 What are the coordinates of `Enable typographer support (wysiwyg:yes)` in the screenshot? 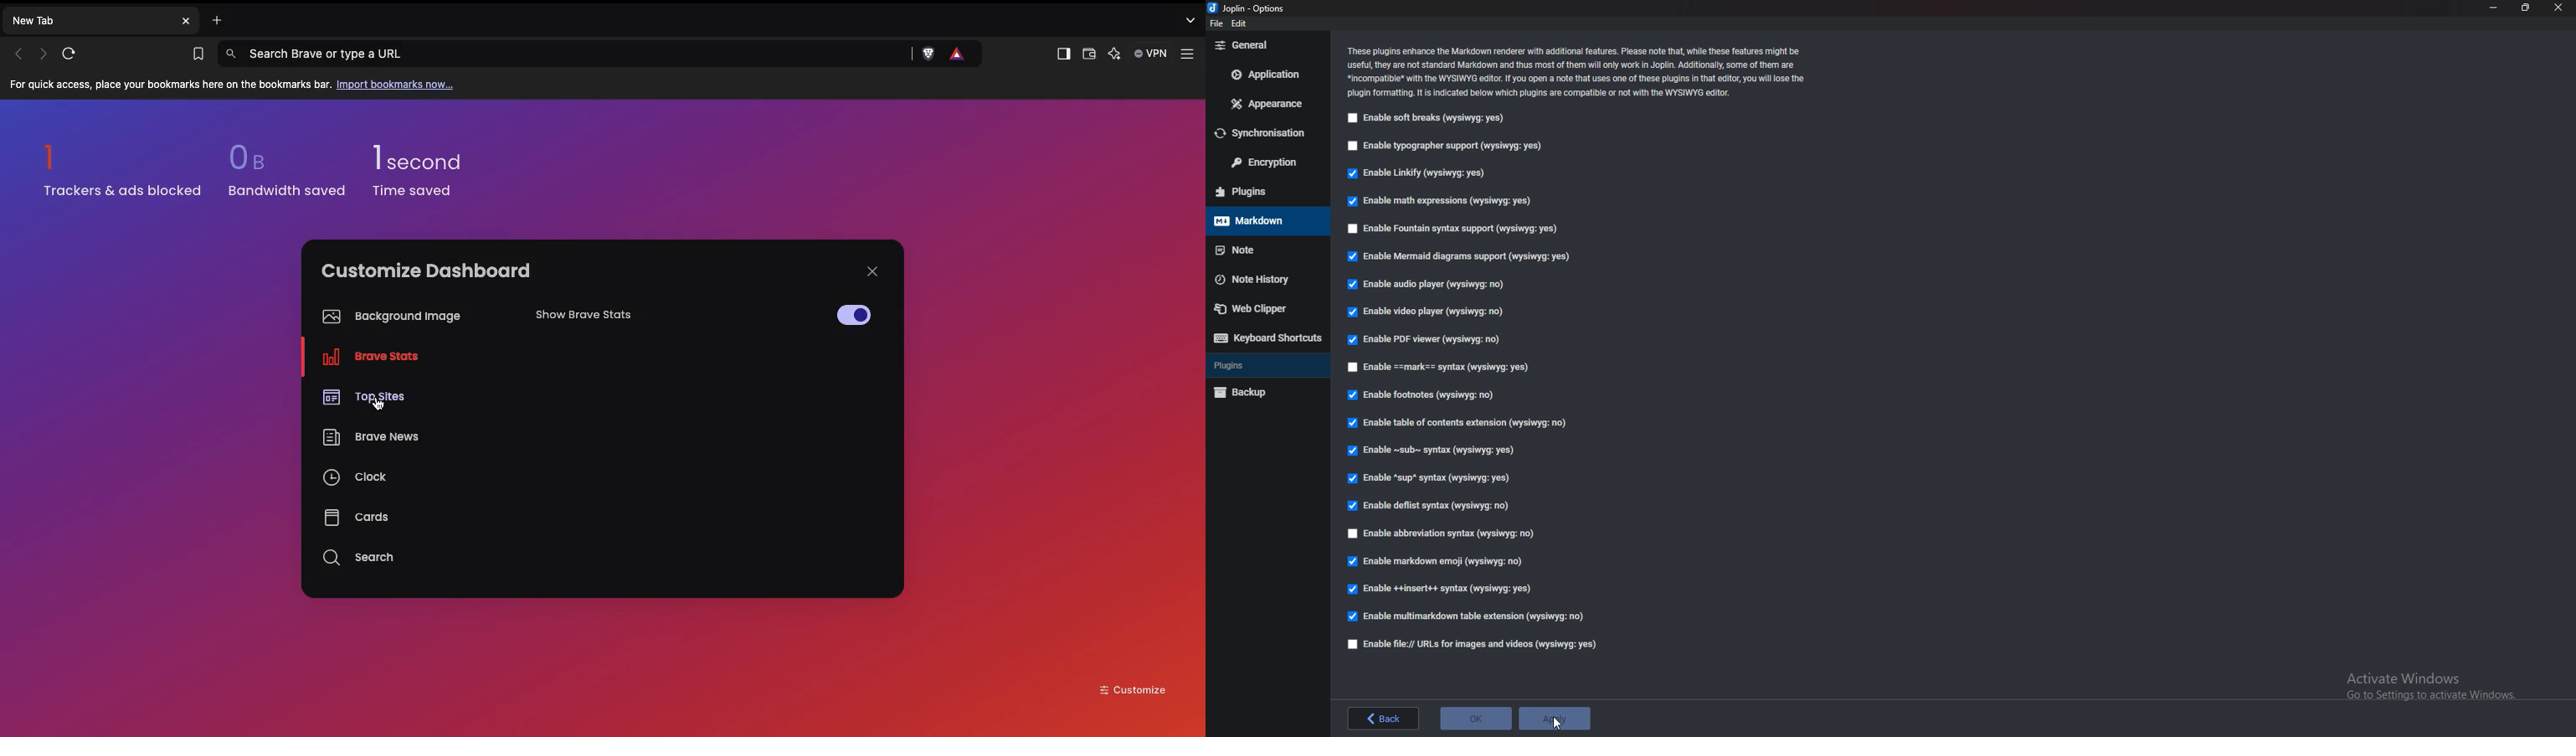 It's located at (1450, 147).